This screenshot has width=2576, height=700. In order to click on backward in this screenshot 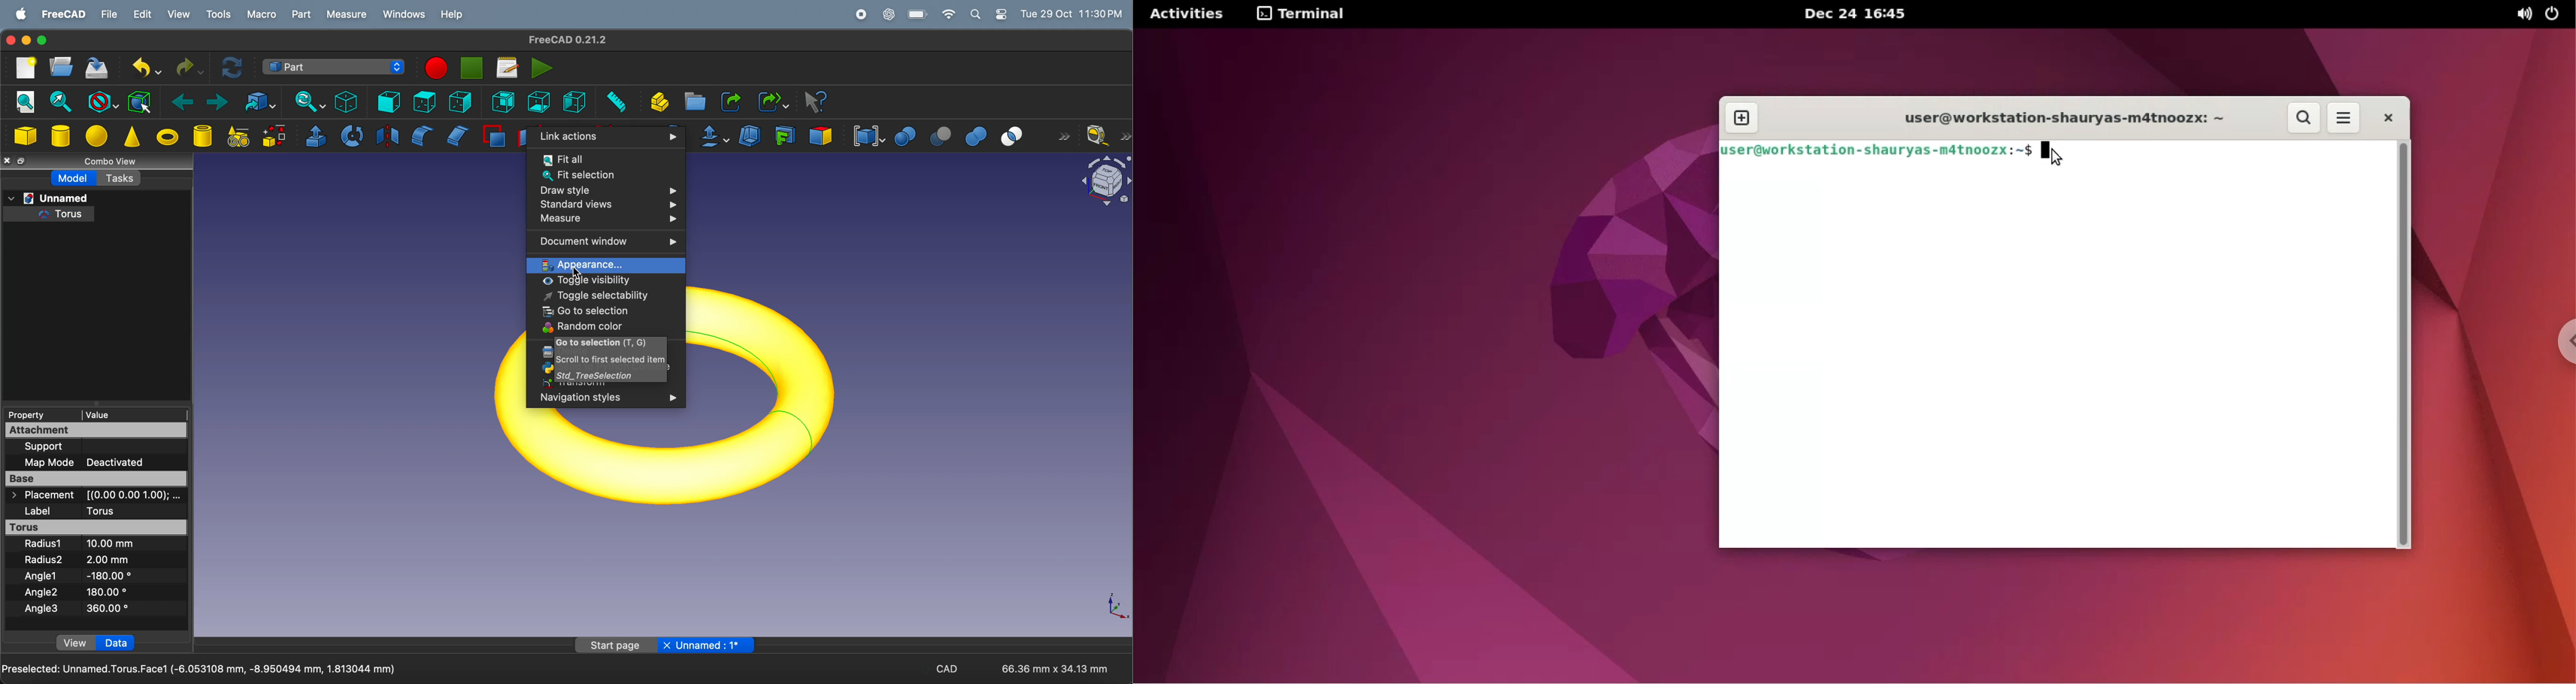, I will do `click(177, 101)`.